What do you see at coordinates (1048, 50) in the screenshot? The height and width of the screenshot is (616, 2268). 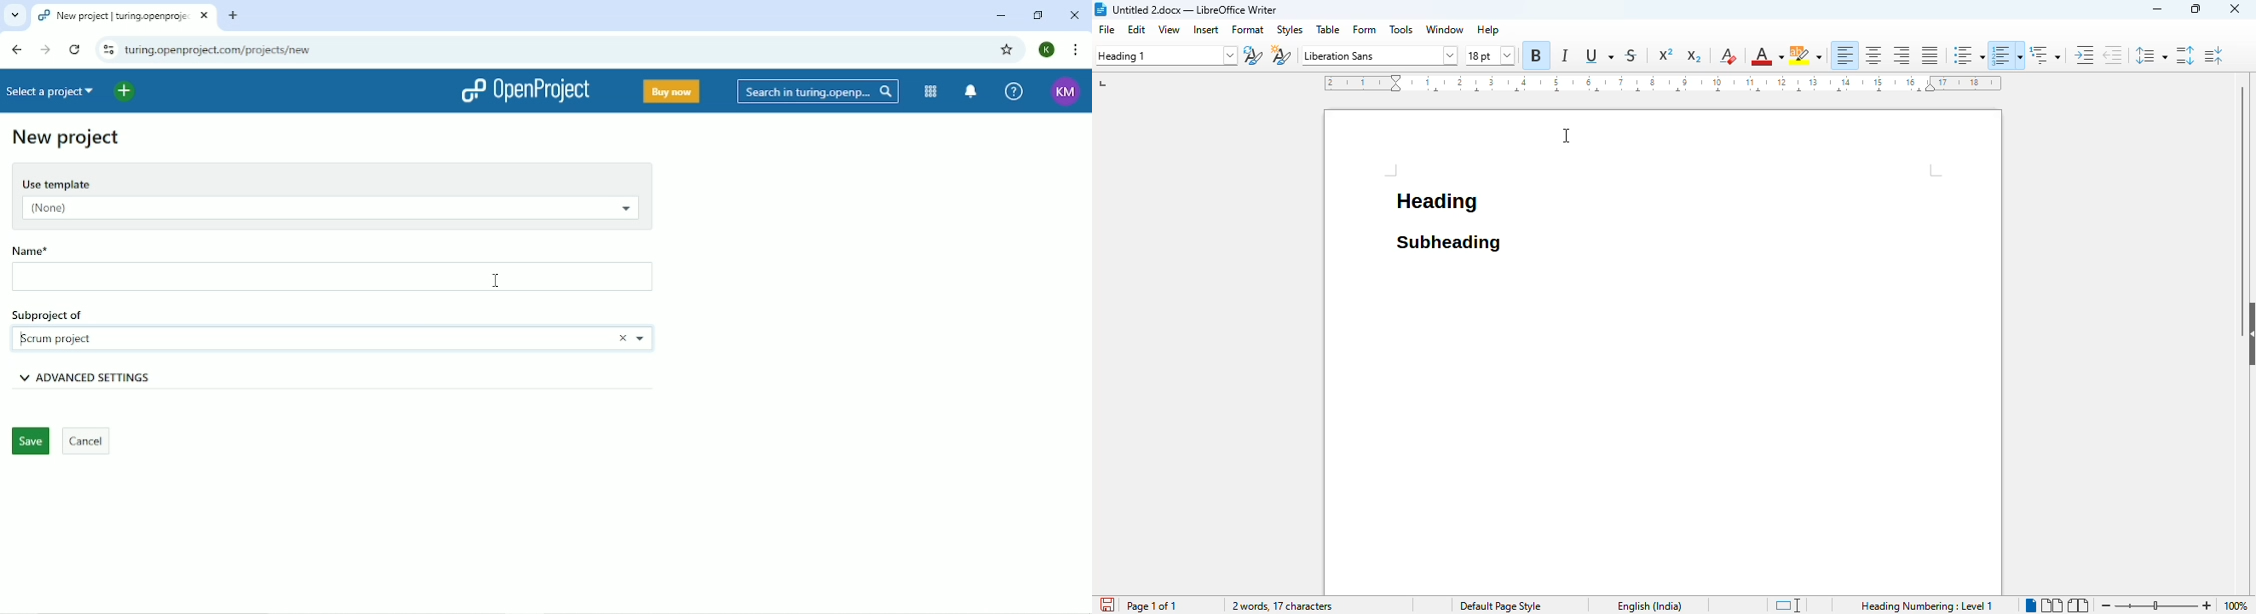 I see `K` at bounding box center [1048, 50].